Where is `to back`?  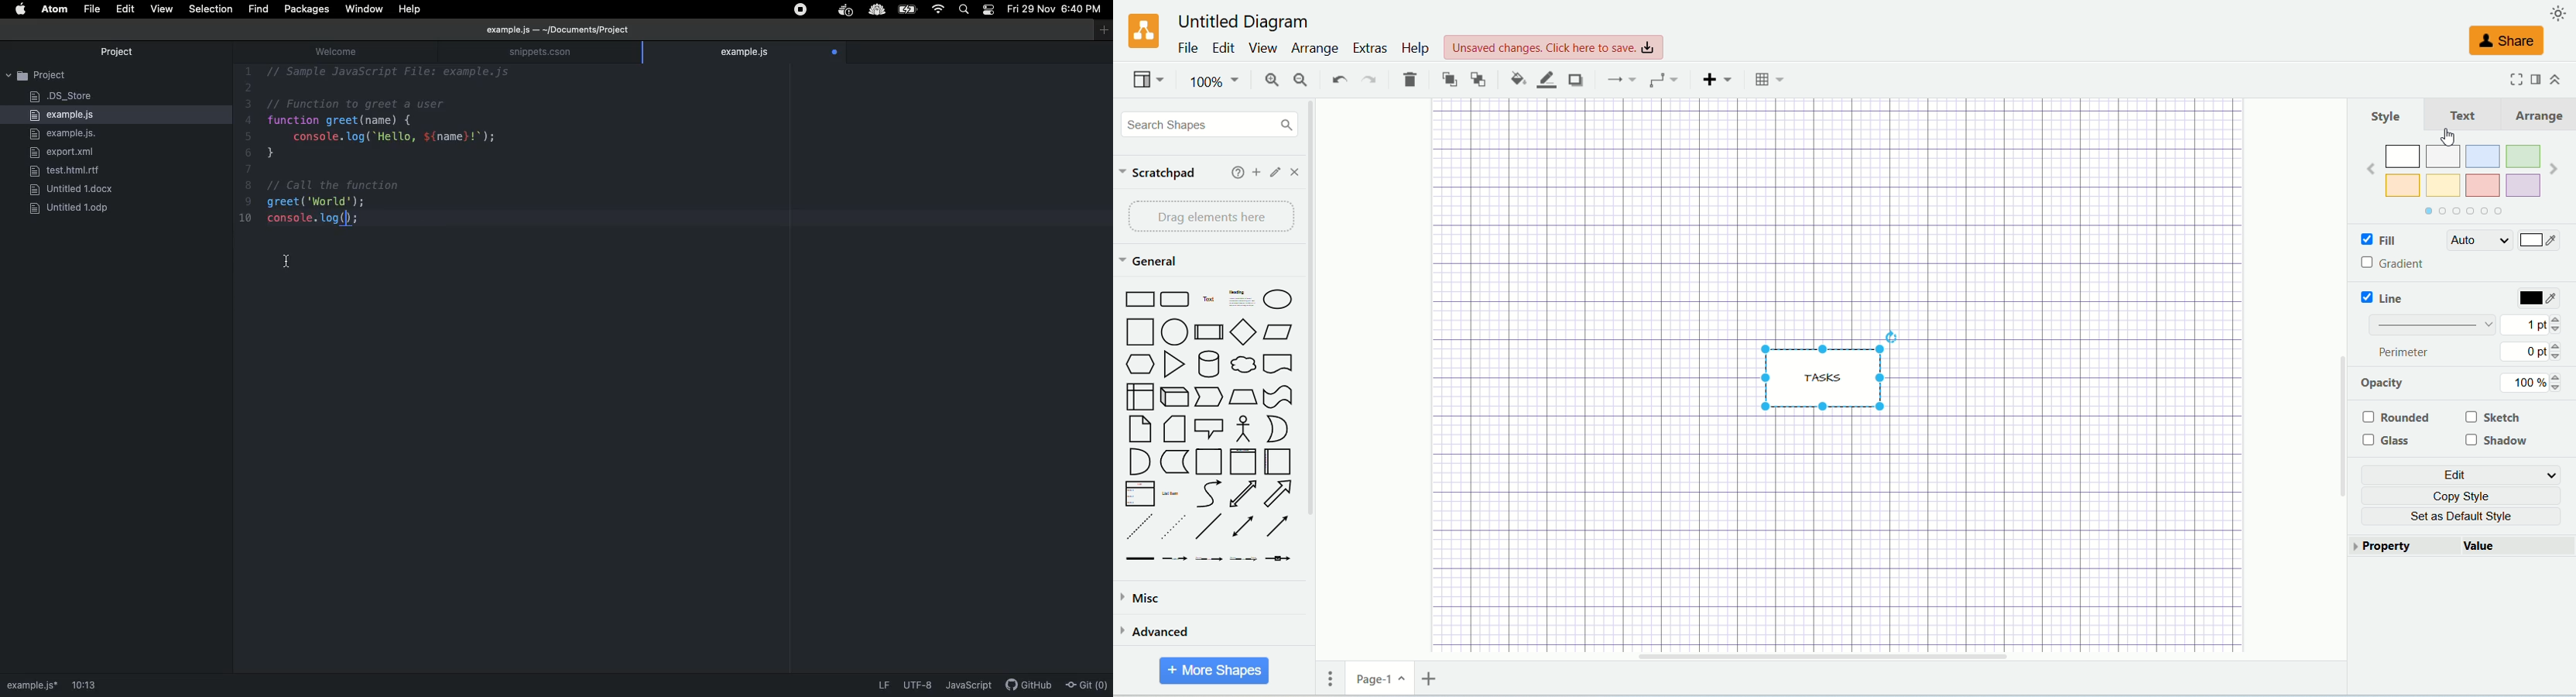 to back is located at coordinates (1479, 78).